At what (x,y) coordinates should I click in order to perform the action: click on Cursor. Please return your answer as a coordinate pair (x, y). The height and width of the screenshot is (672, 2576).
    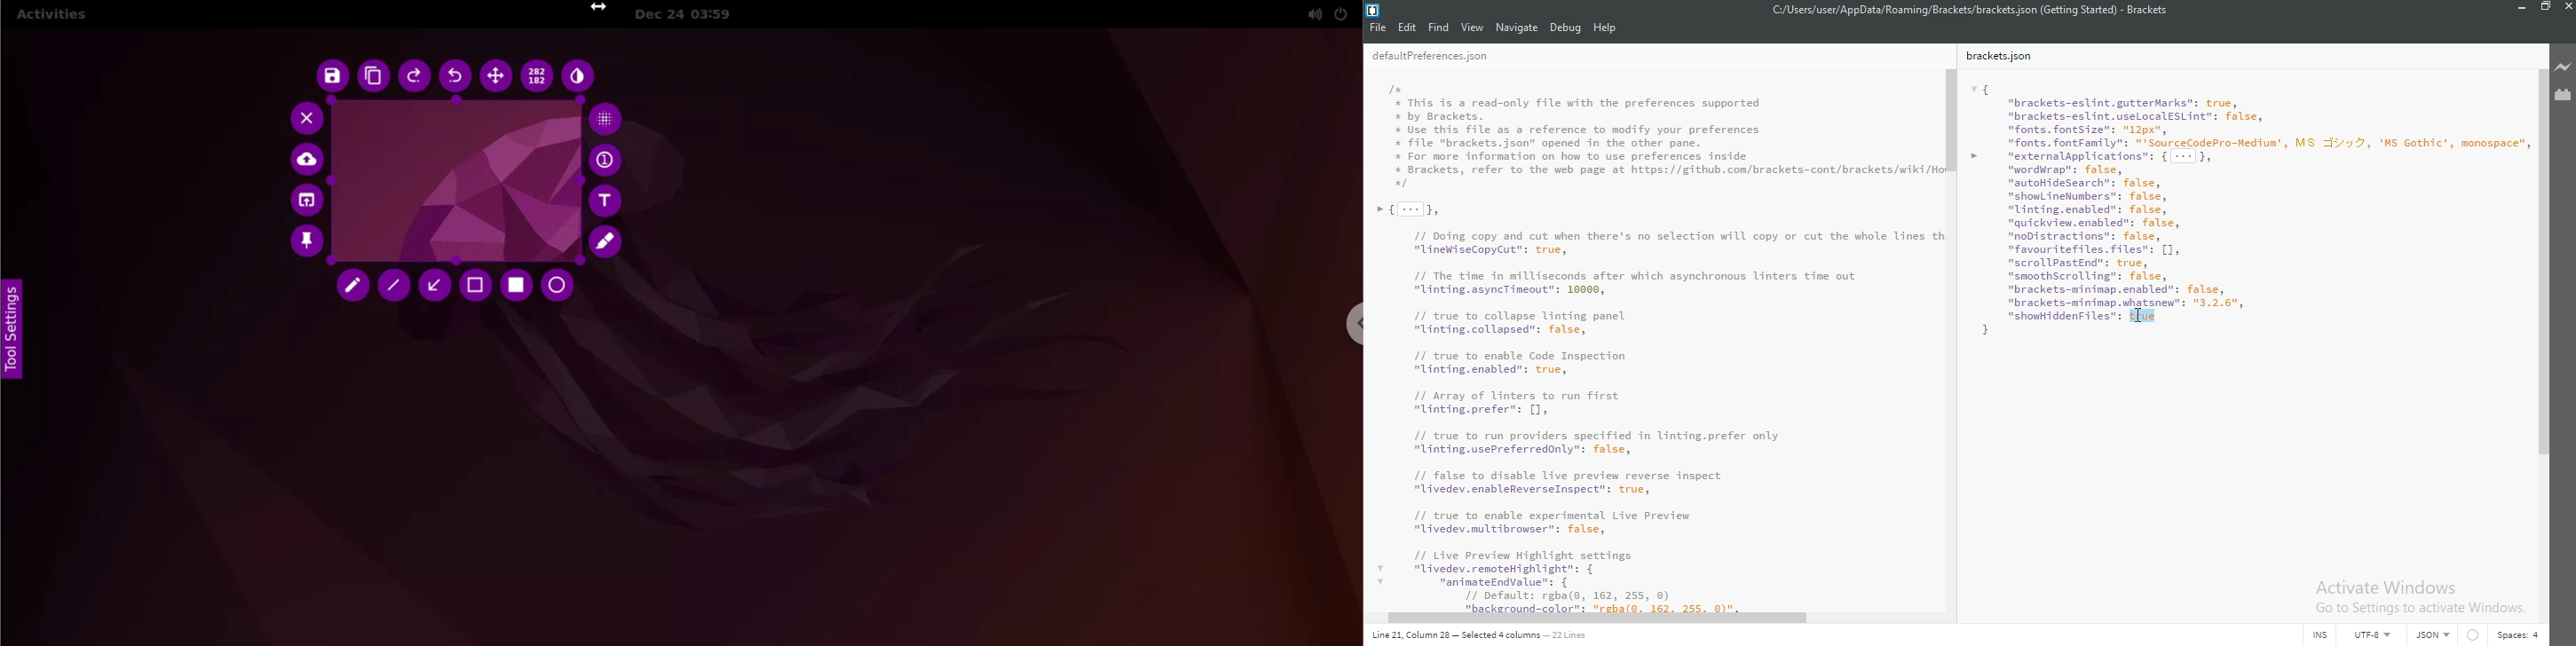
    Looking at the image, I should click on (2139, 317).